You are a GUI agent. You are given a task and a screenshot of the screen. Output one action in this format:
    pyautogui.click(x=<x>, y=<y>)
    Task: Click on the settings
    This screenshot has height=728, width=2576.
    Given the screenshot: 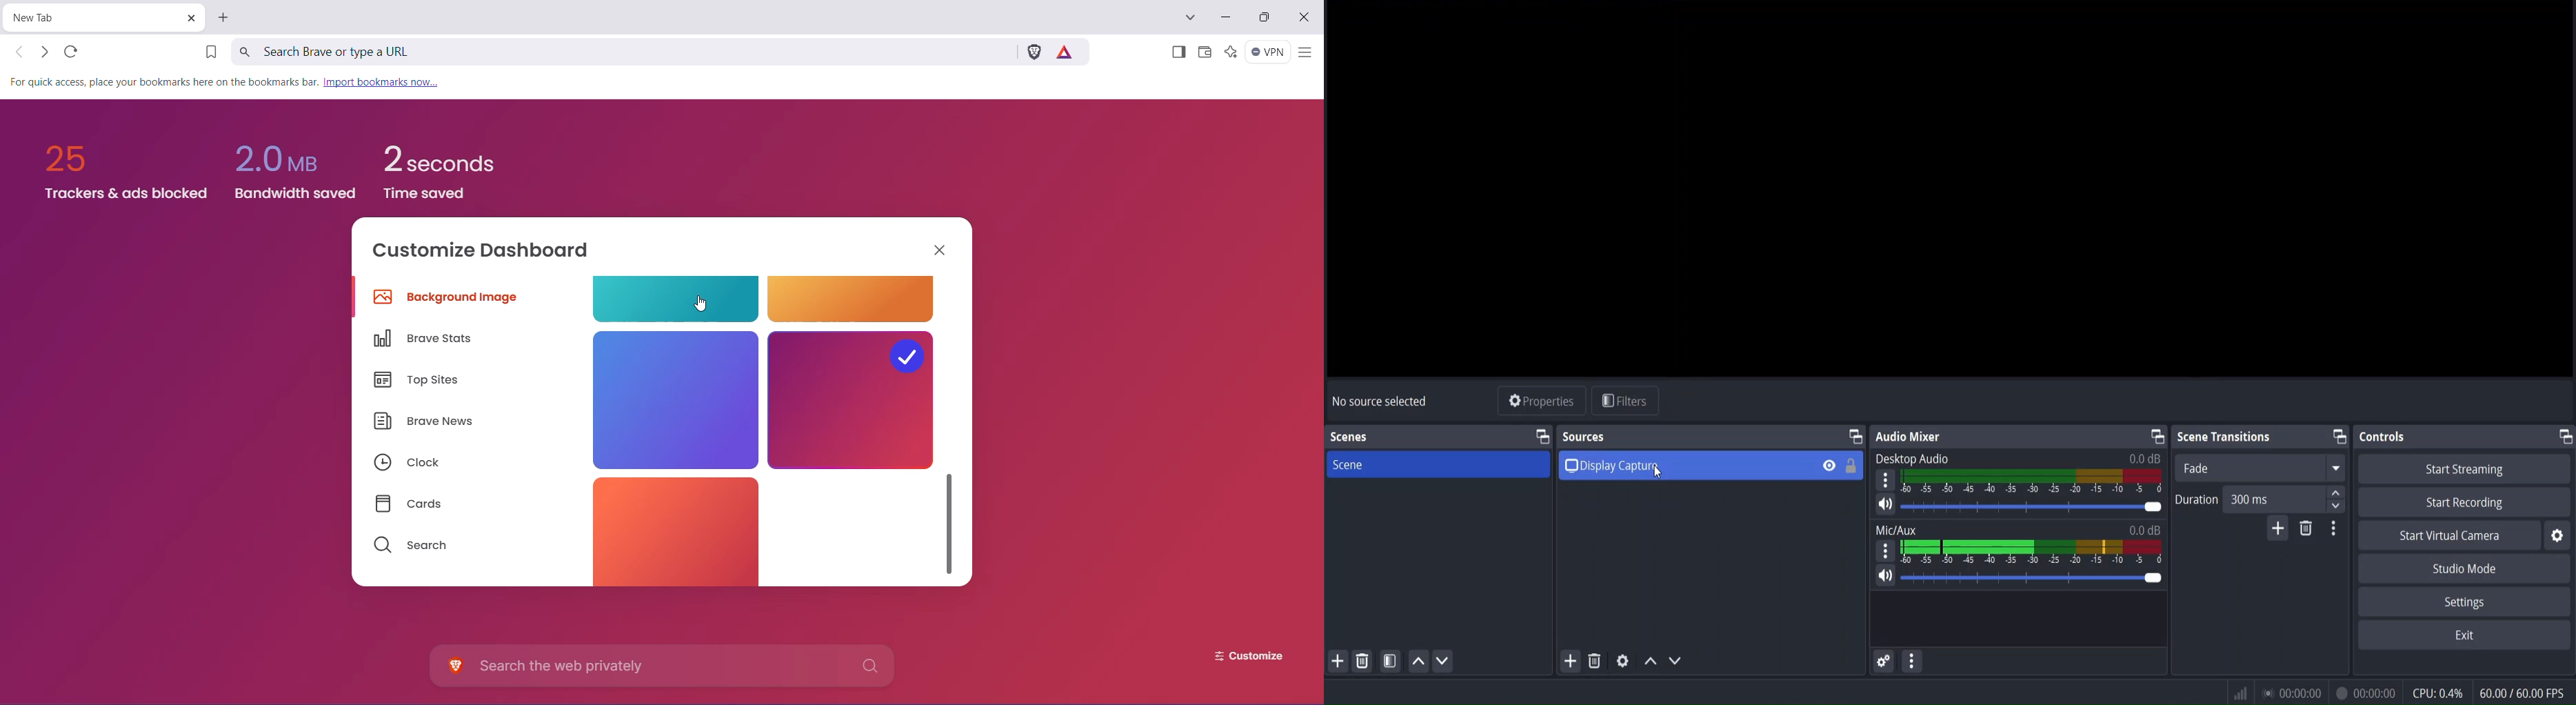 What is the action you would take?
    pyautogui.click(x=1885, y=552)
    